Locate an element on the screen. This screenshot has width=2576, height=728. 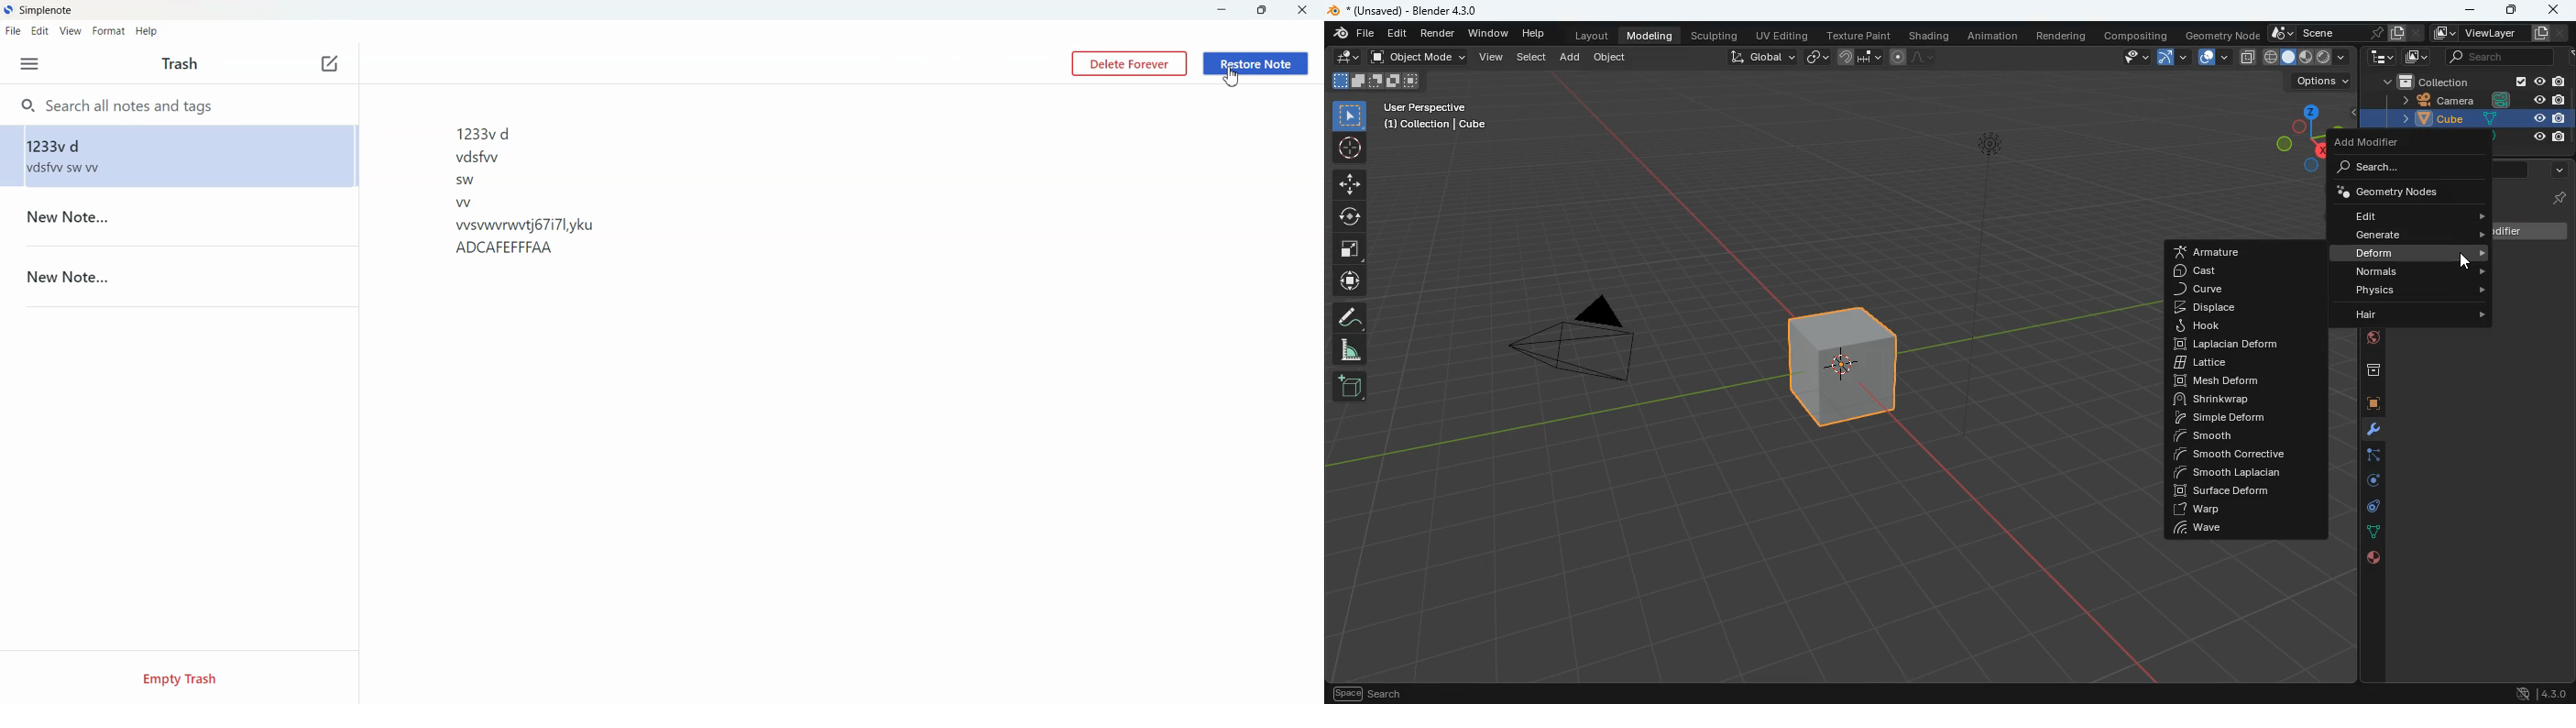
camera is located at coordinates (2474, 103).